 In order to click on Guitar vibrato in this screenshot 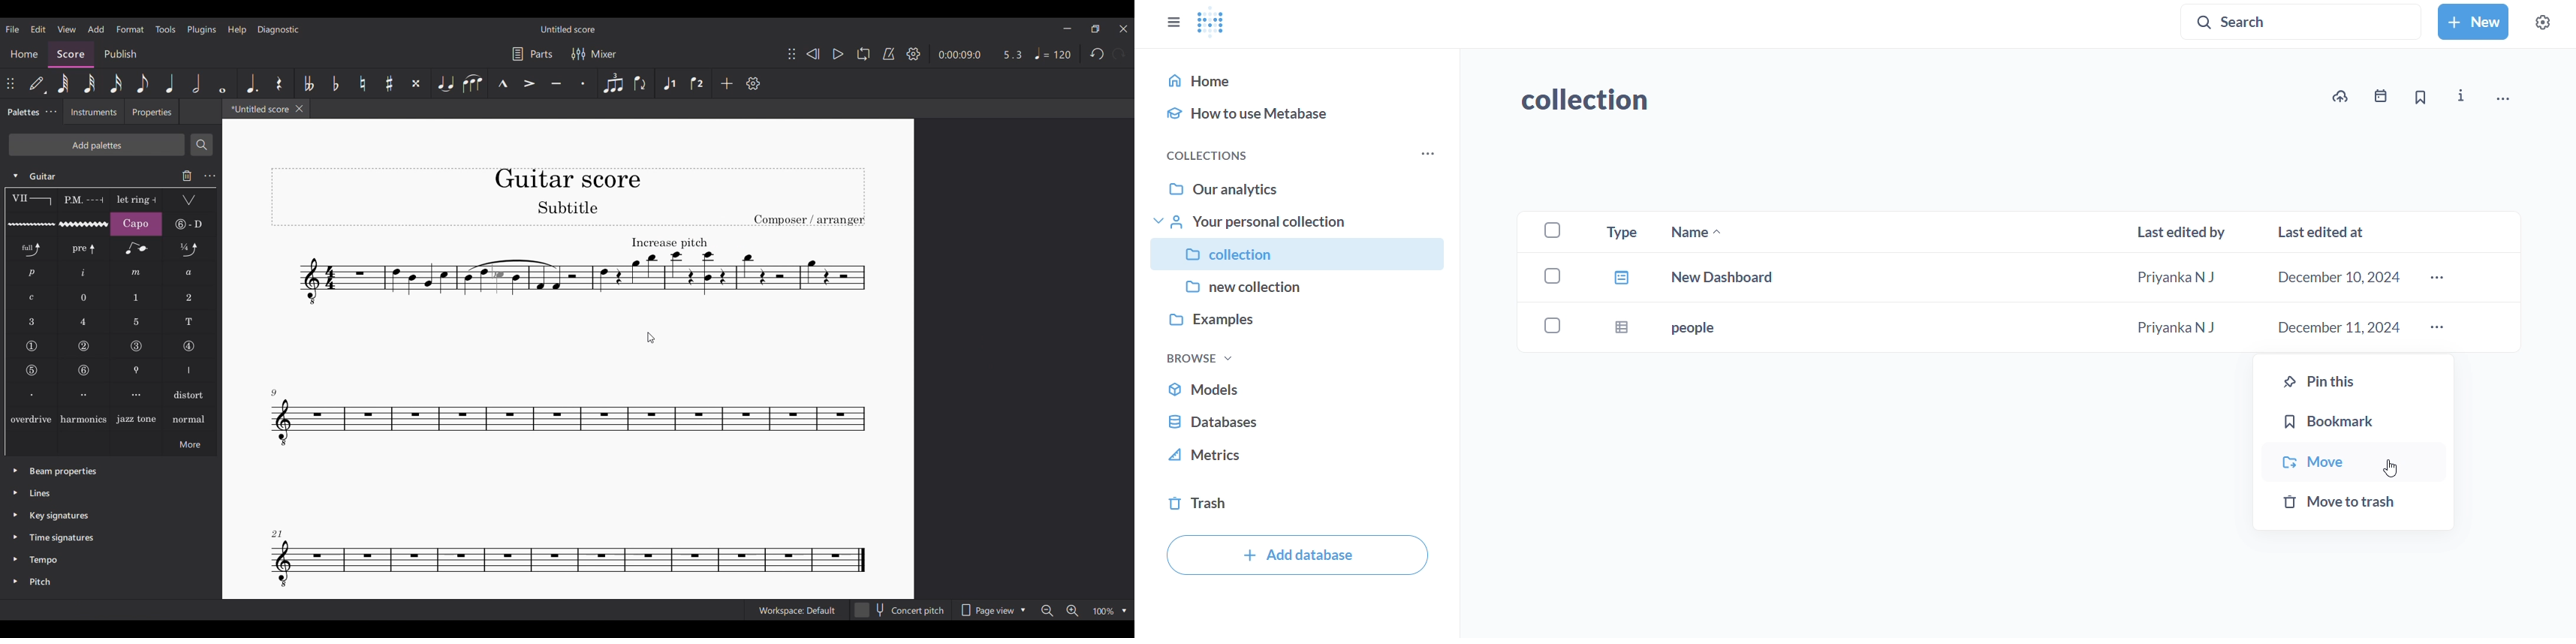, I will do `click(31, 224)`.